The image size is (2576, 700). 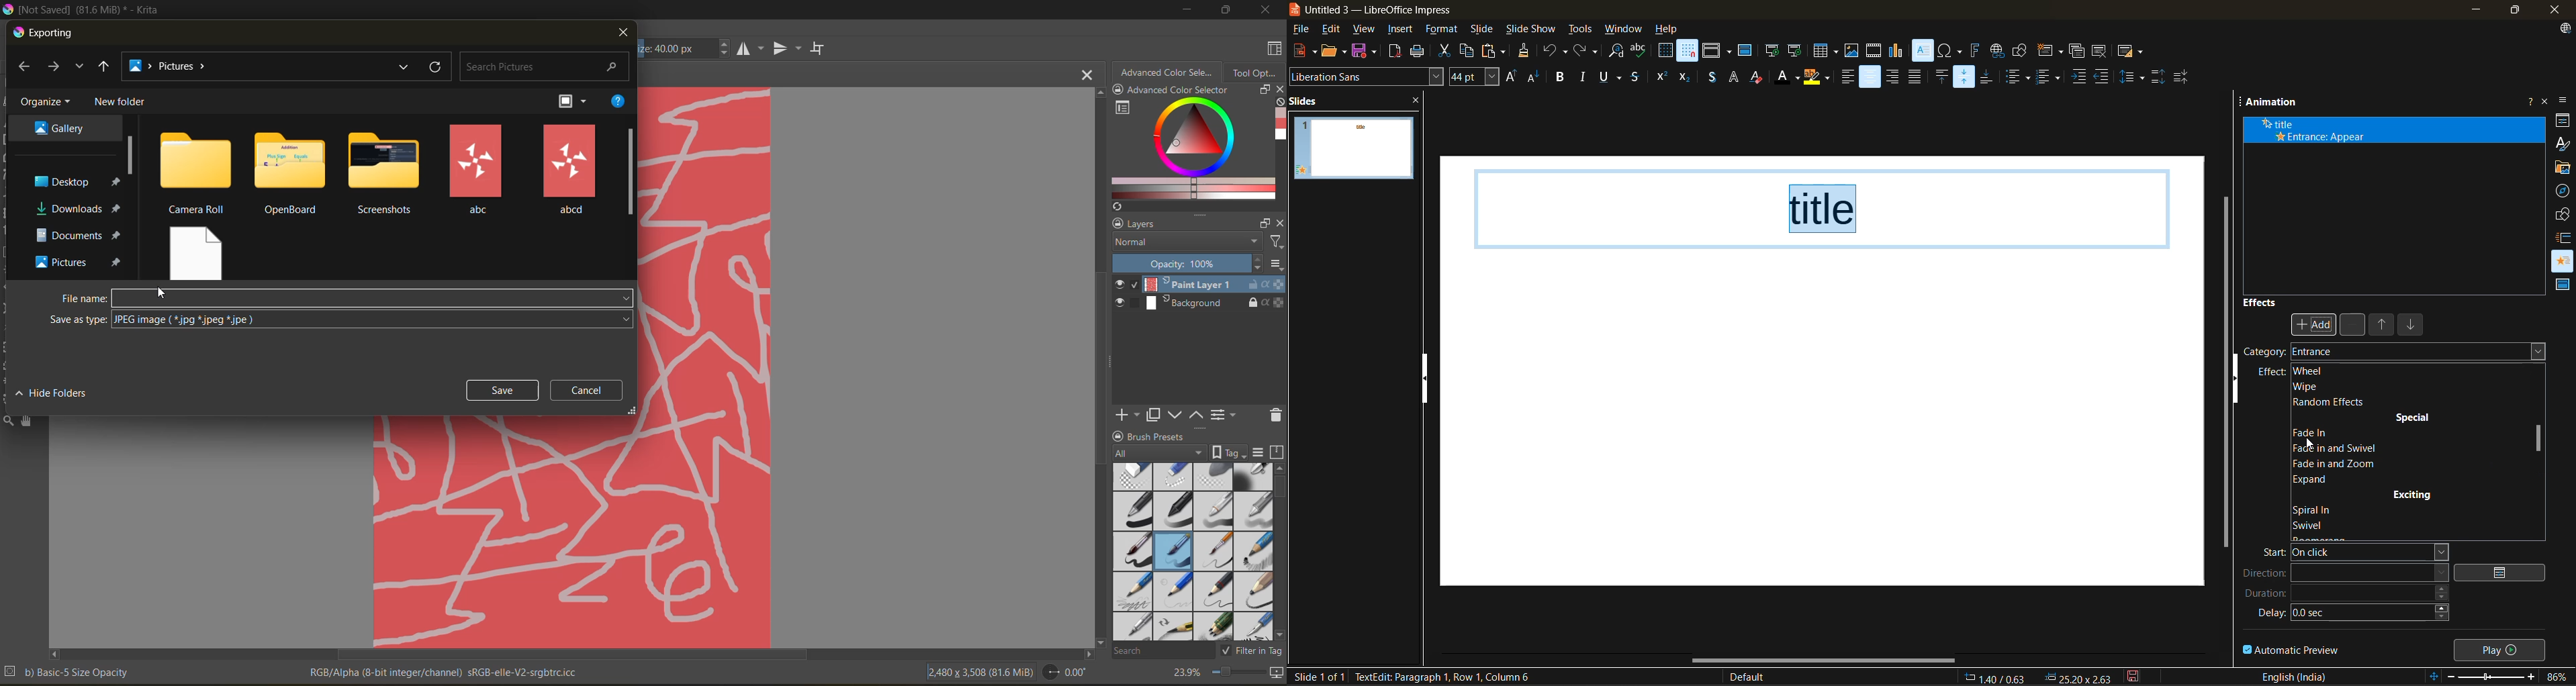 What do you see at coordinates (1874, 52) in the screenshot?
I see `insert audio or video` at bounding box center [1874, 52].